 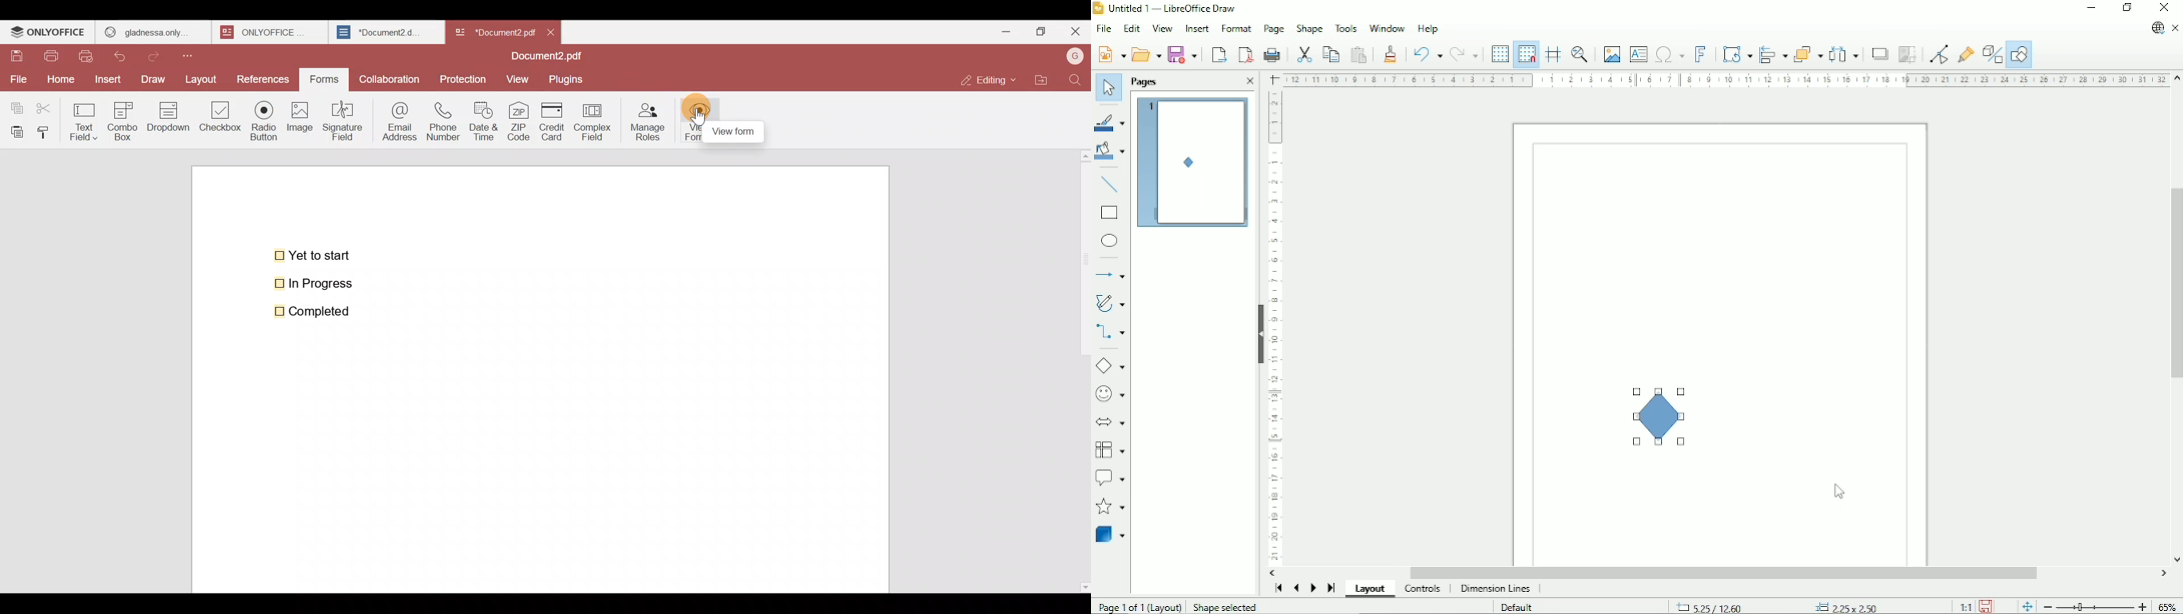 I want to click on Dropdown, so click(x=171, y=122).